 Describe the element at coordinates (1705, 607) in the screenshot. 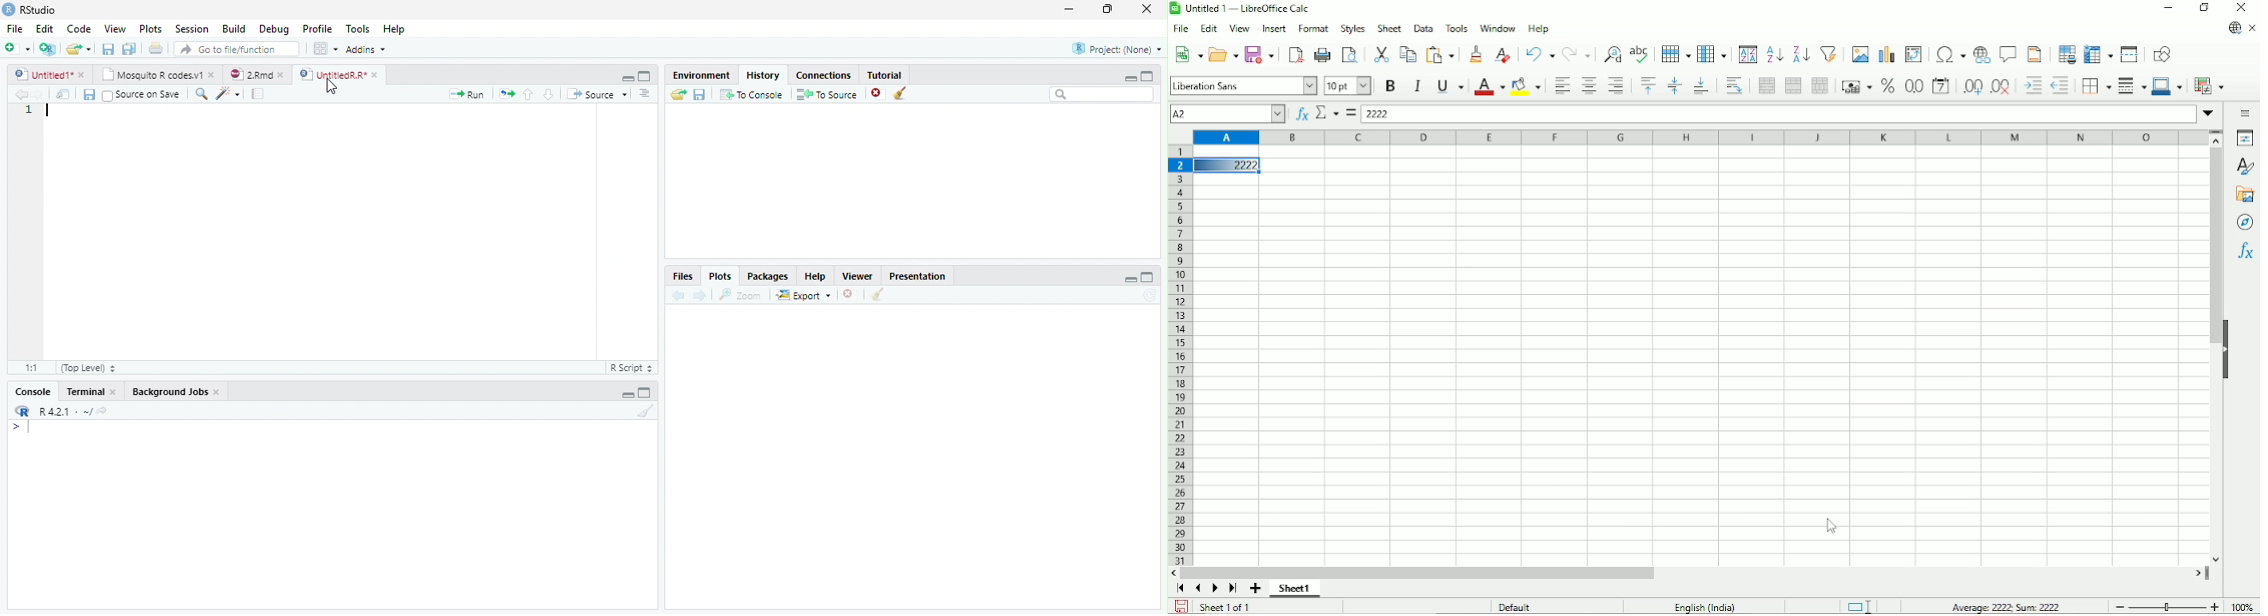

I see `text Language` at that location.